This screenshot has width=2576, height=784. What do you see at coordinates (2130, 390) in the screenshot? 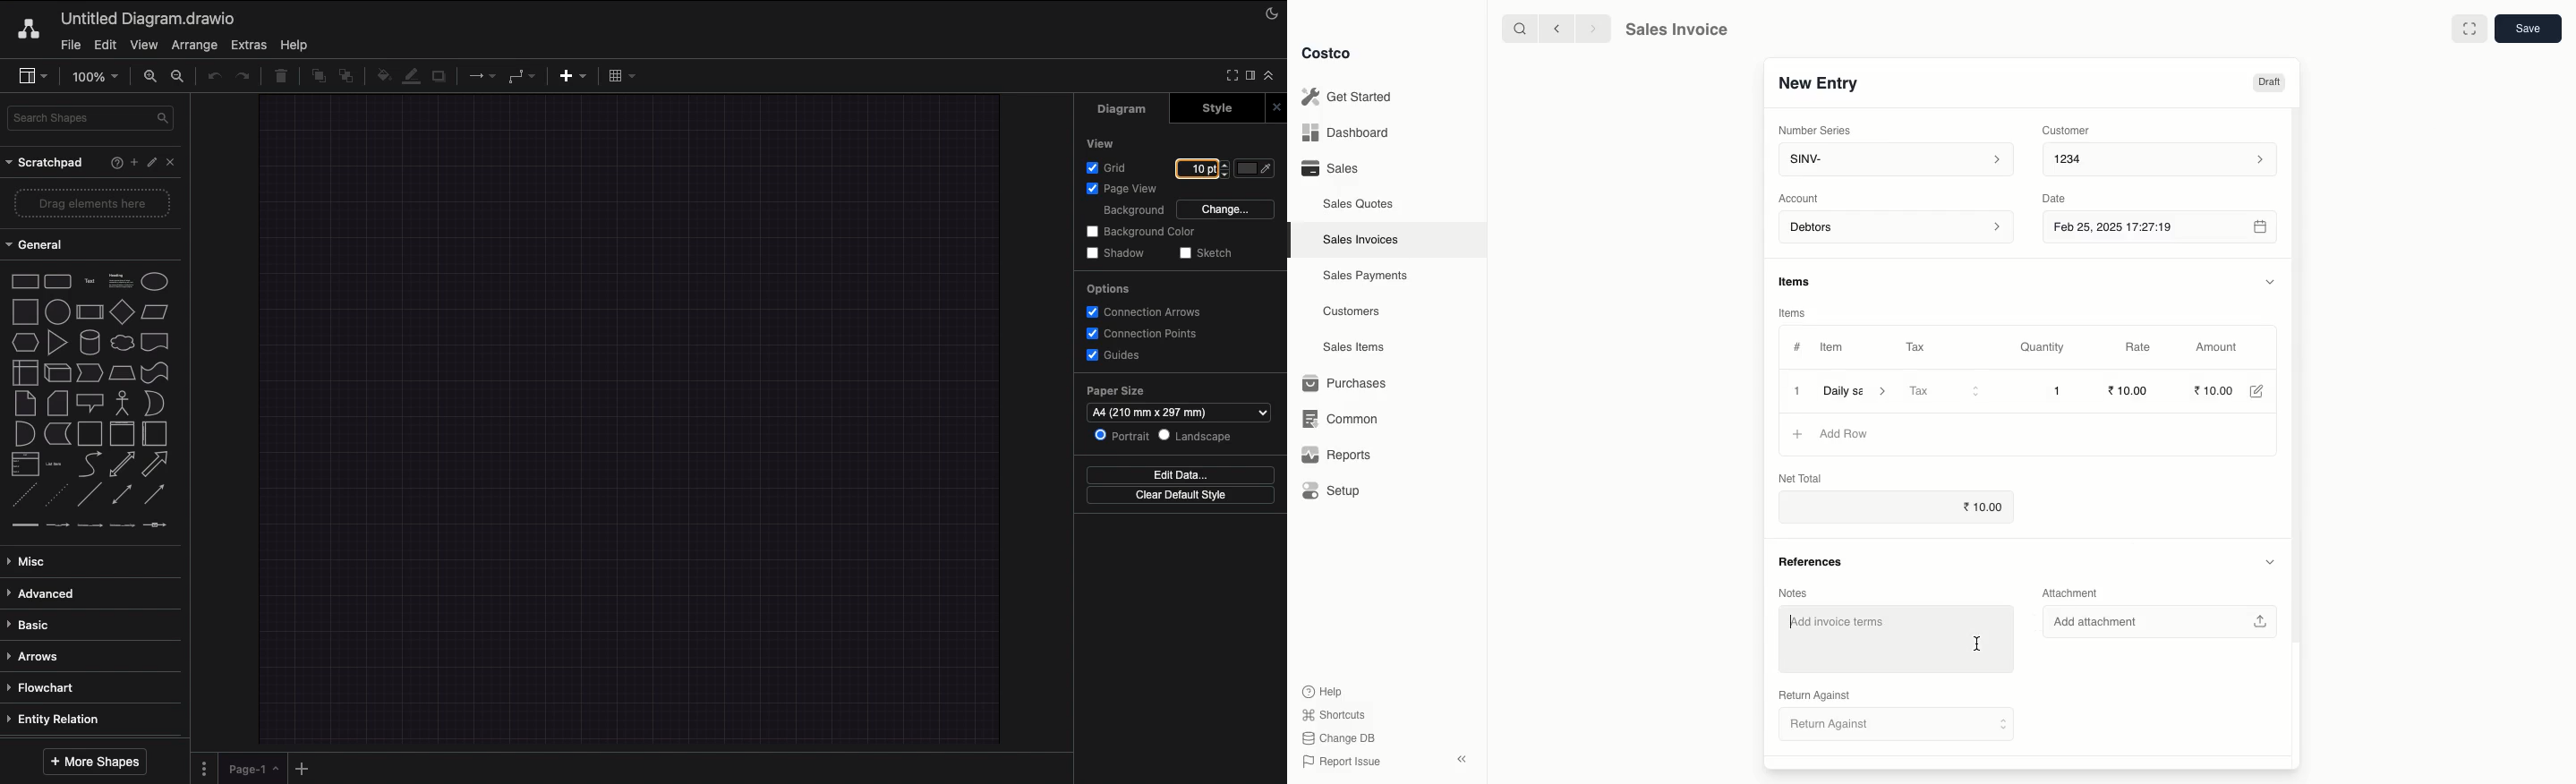
I see `10.00` at bounding box center [2130, 390].